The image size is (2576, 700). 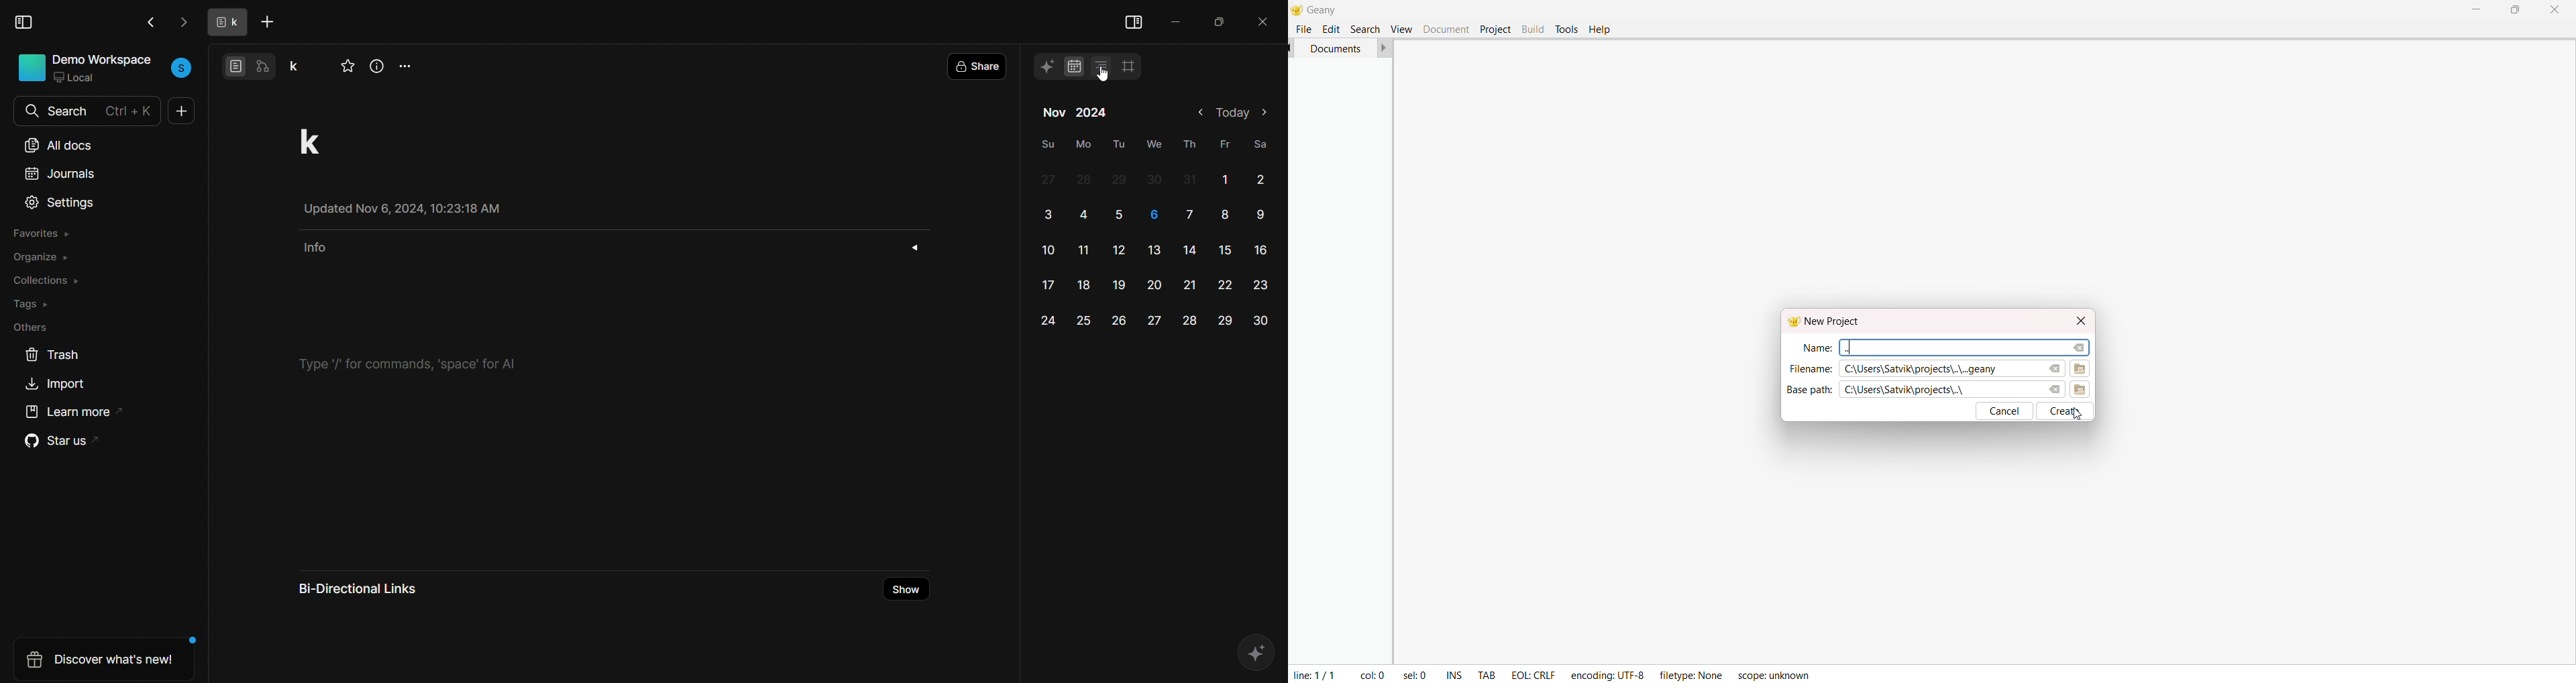 What do you see at coordinates (51, 353) in the screenshot?
I see `trash` at bounding box center [51, 353].